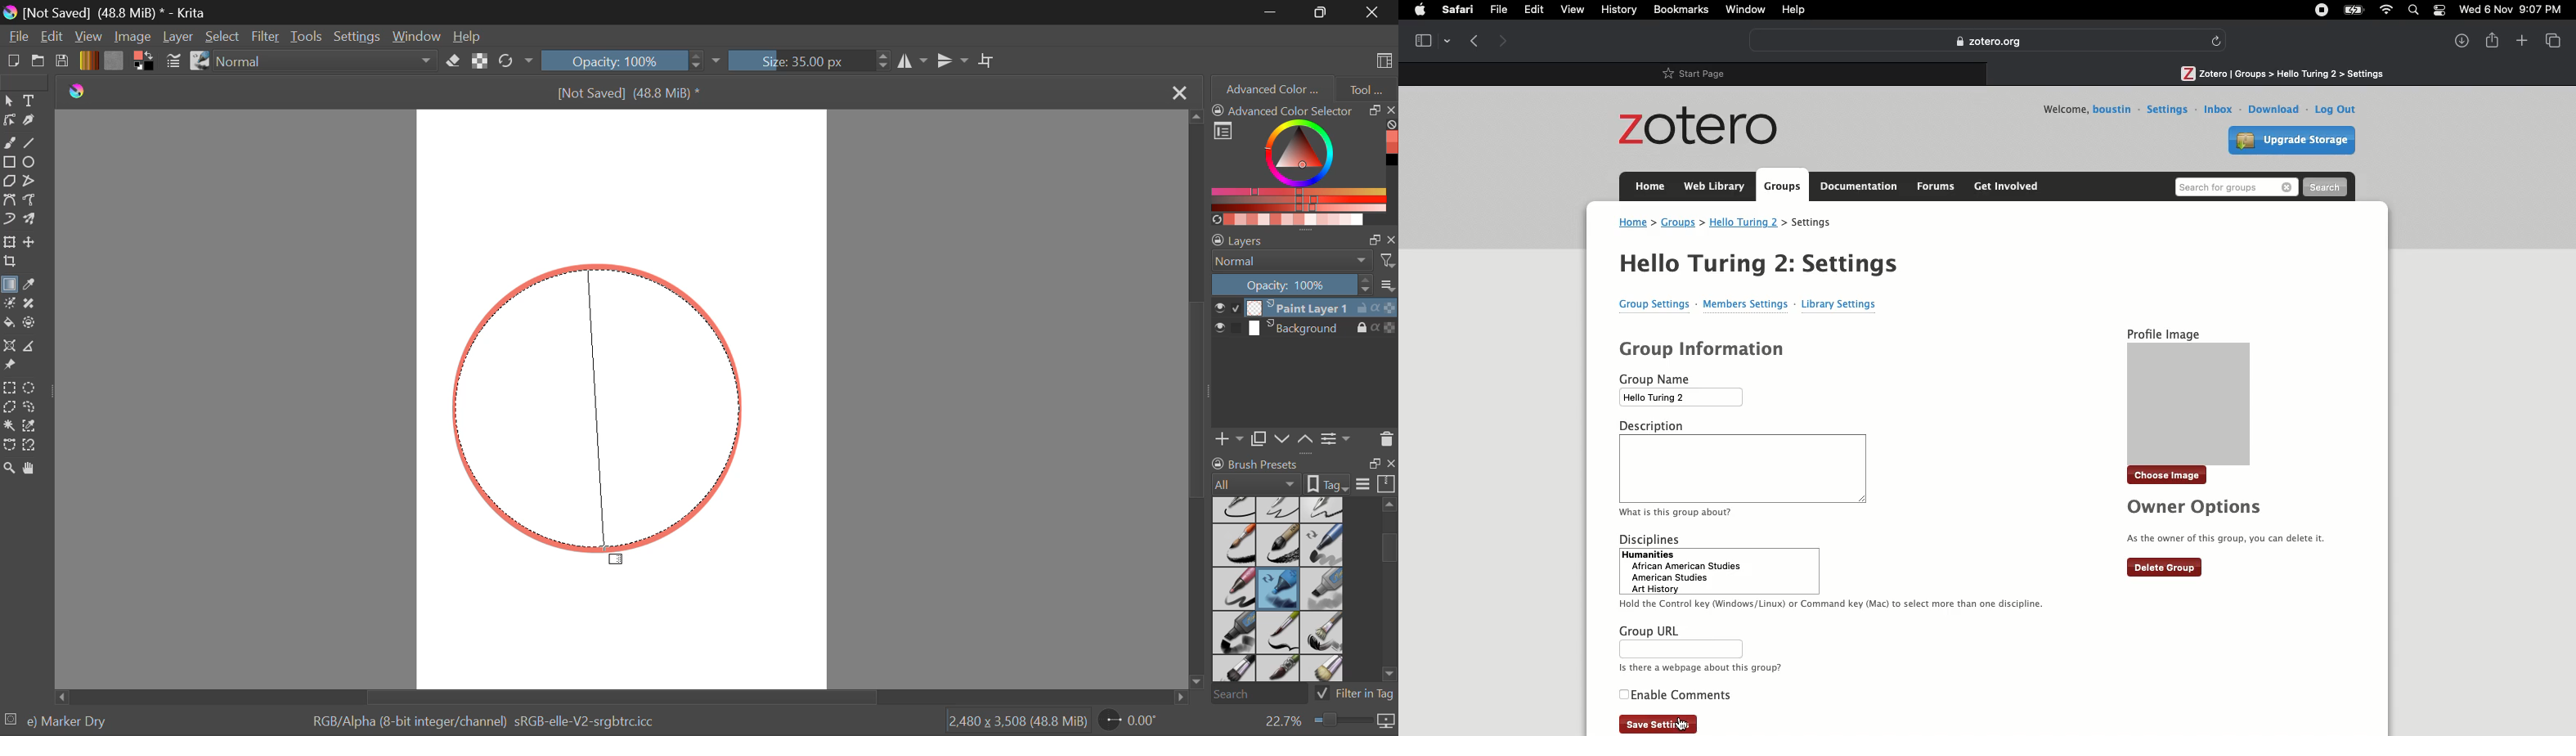 This screenshot has height=756, width=2576. What do you see at coordinates (1713, 186) in the screenshot?
I see `Web library` at bounding box center [1713, 186].